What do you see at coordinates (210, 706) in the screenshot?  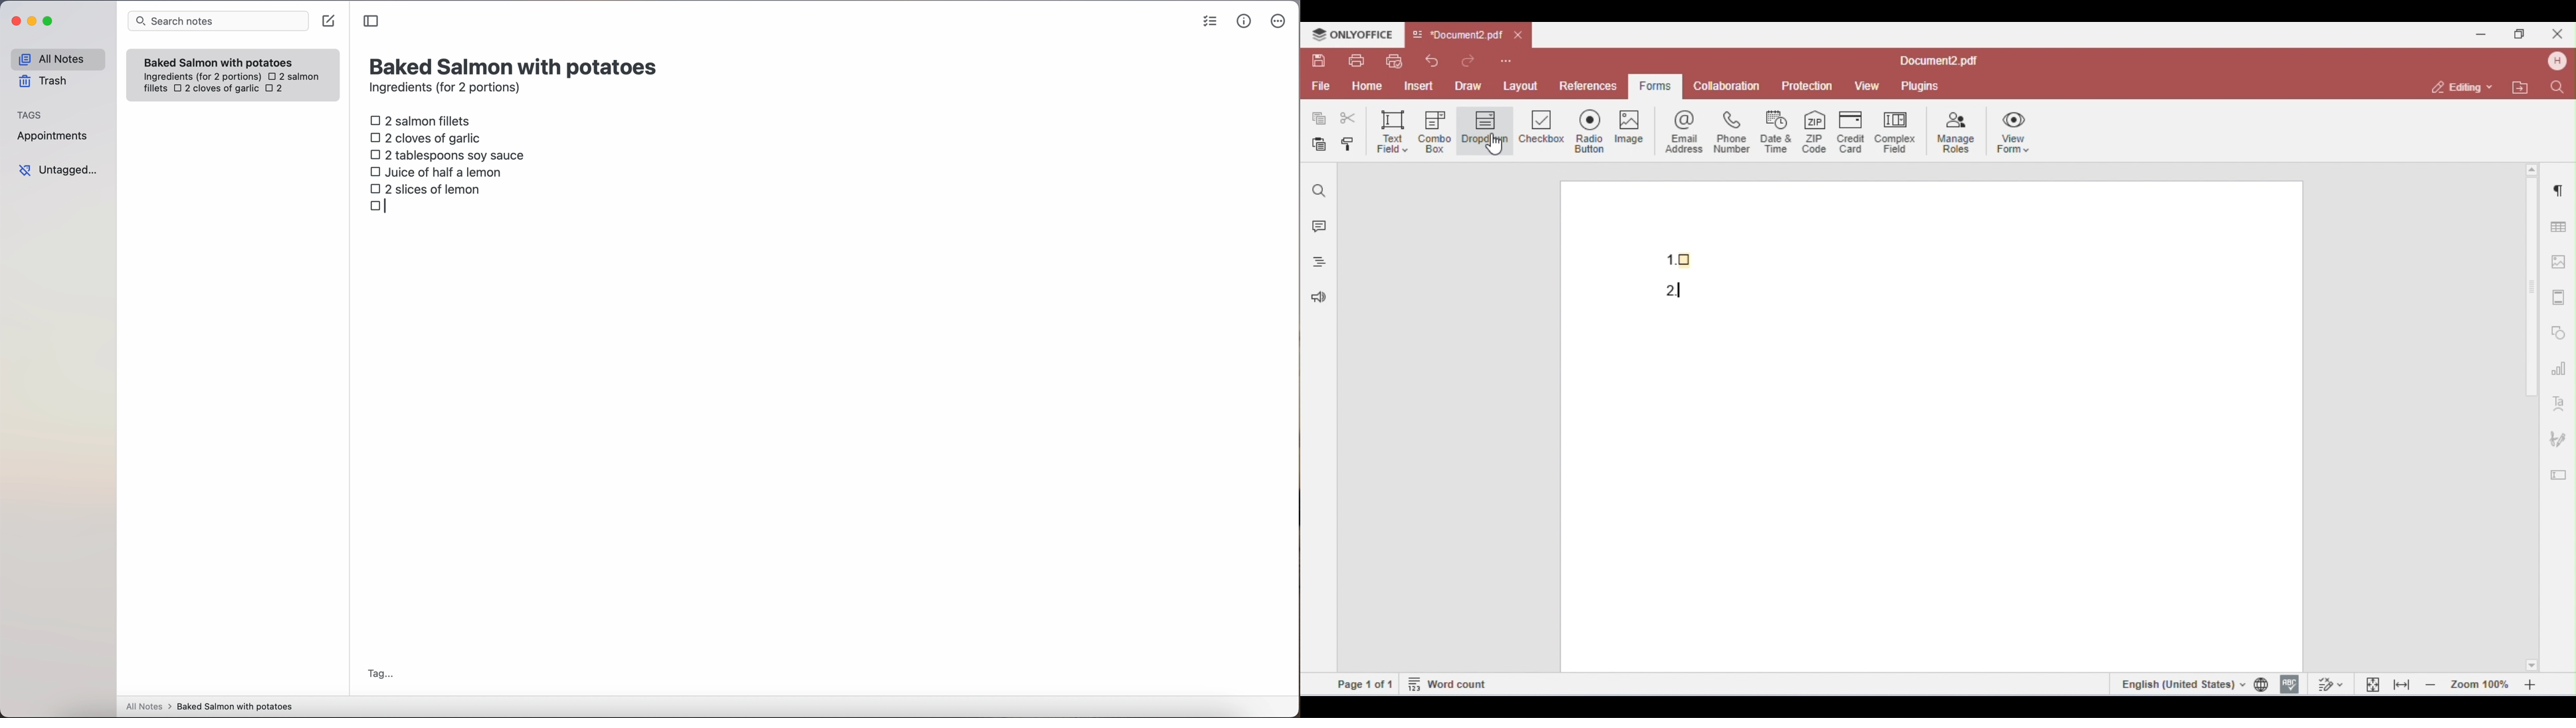 I see `all notes > baked Salmon with potatoes` at bounding box center [210, 706].